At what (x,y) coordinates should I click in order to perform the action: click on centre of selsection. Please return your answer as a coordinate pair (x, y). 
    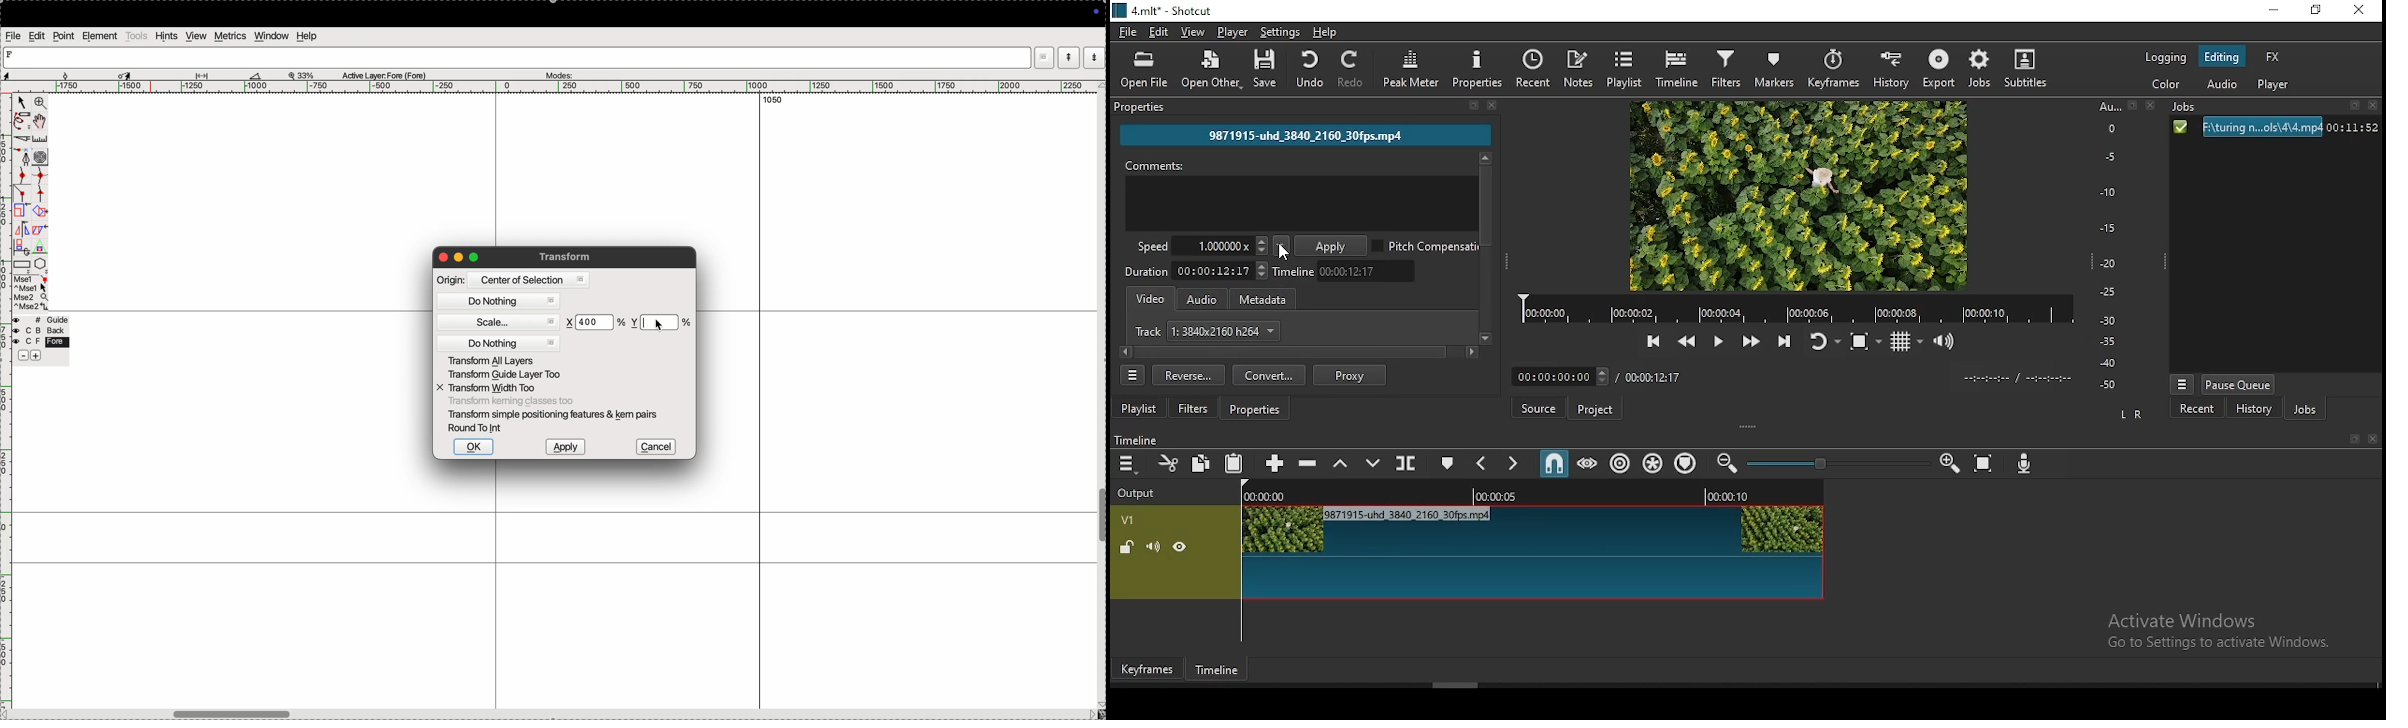
    Looking at the image, I should click on (528, 280).